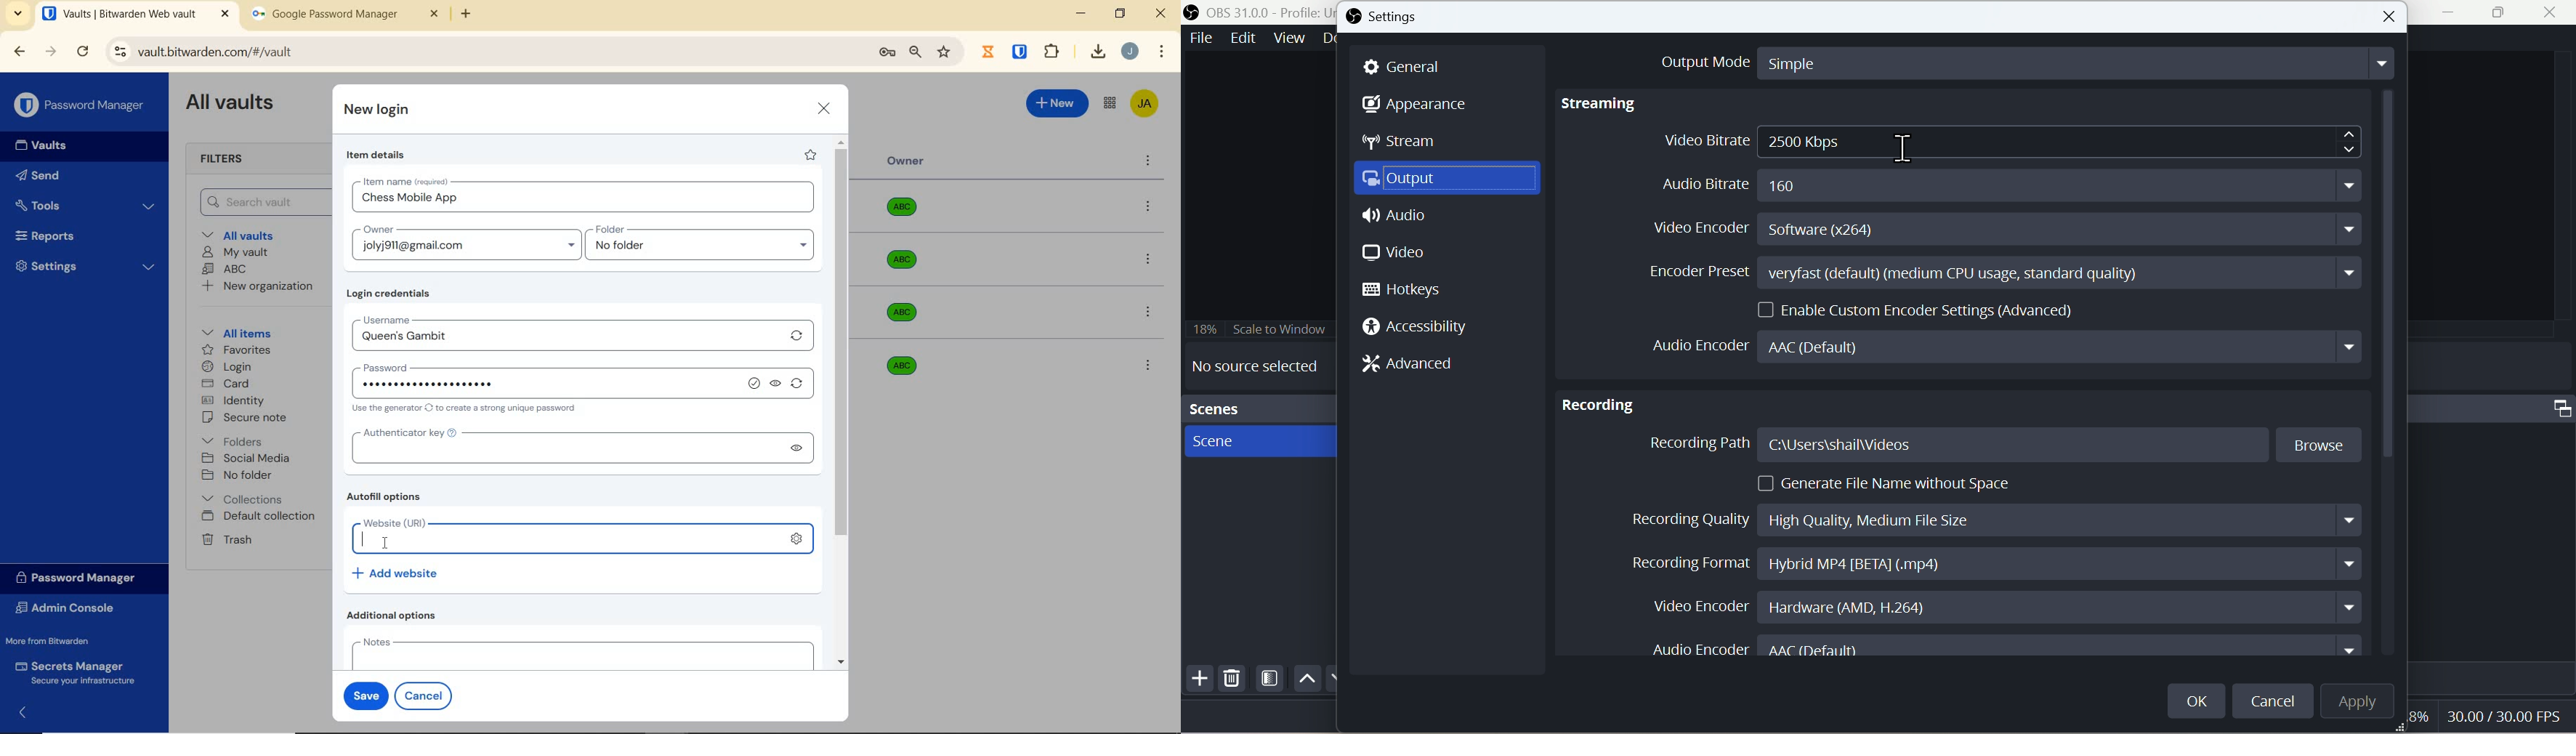 The width and height of the screenshot is (2576, 756). Describe the element at coordinates (1921, 308) in the screenshot. I see `Enable Custom Encoder Settings` at that location.